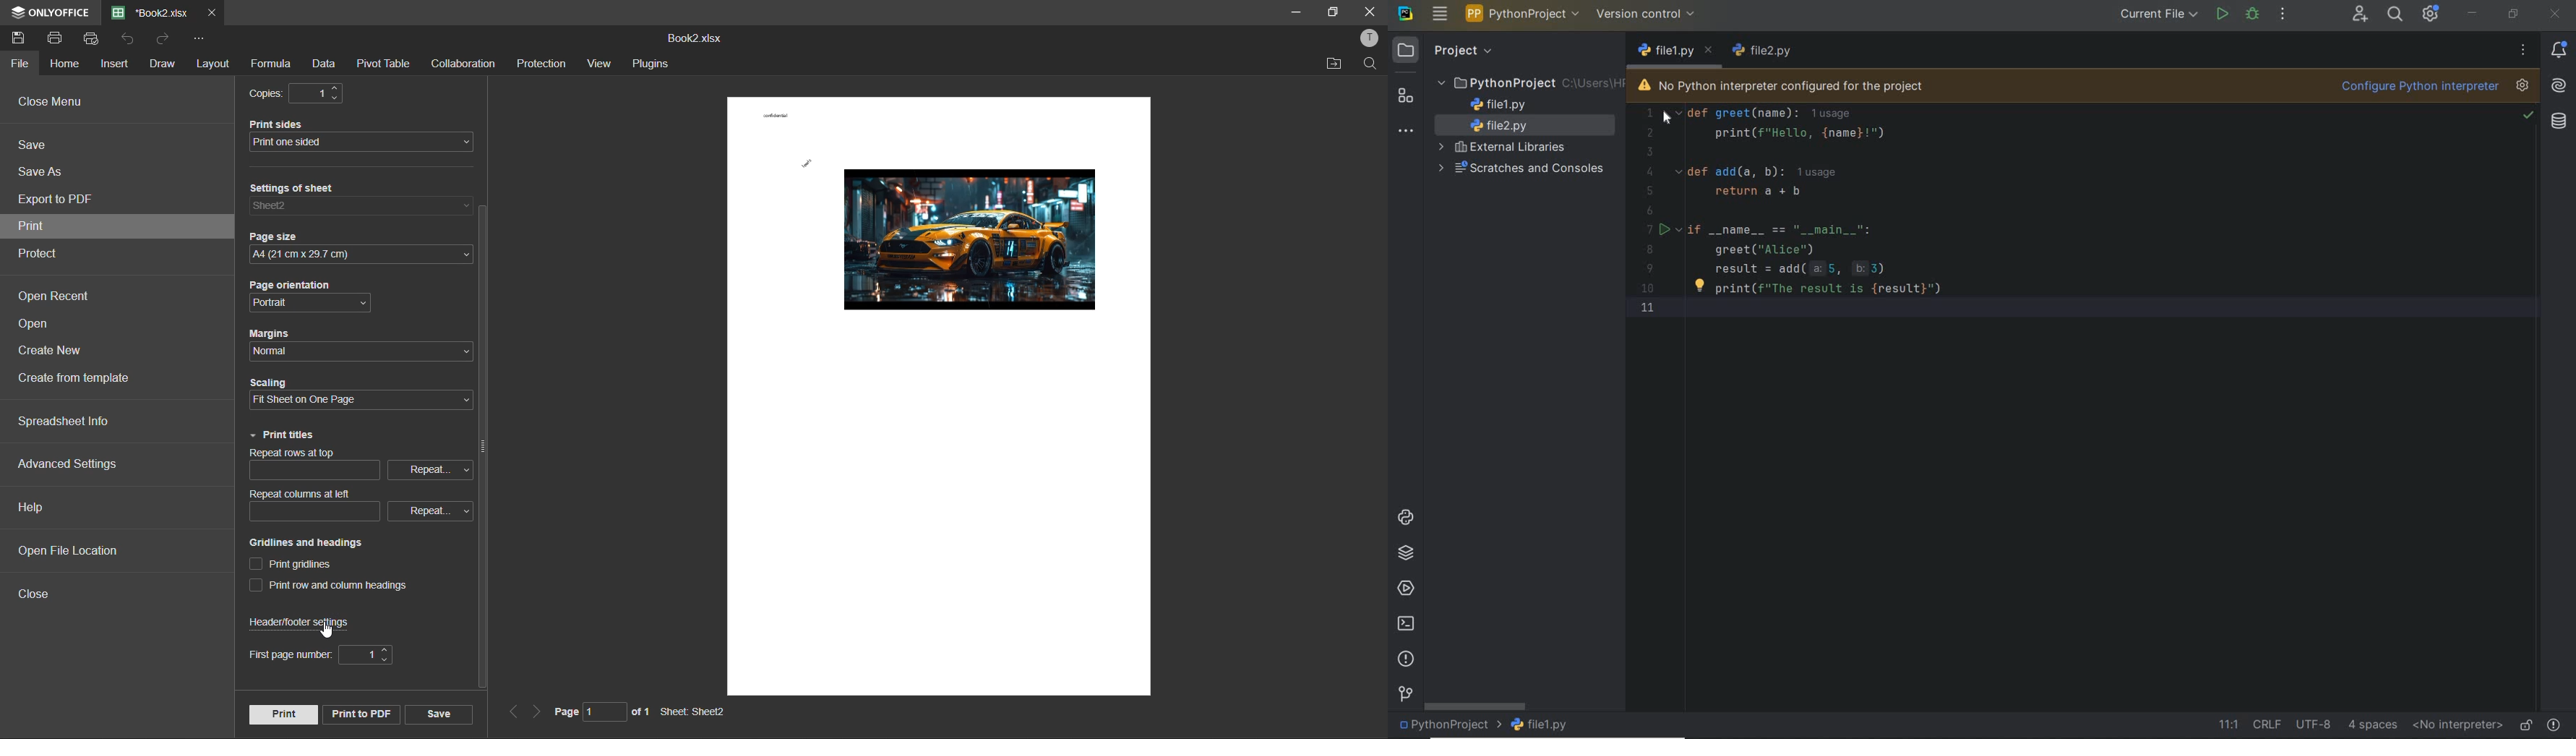 This screenshot has height=756, width=2576. I want to click on Gridlines and headings, so click(308, 542).